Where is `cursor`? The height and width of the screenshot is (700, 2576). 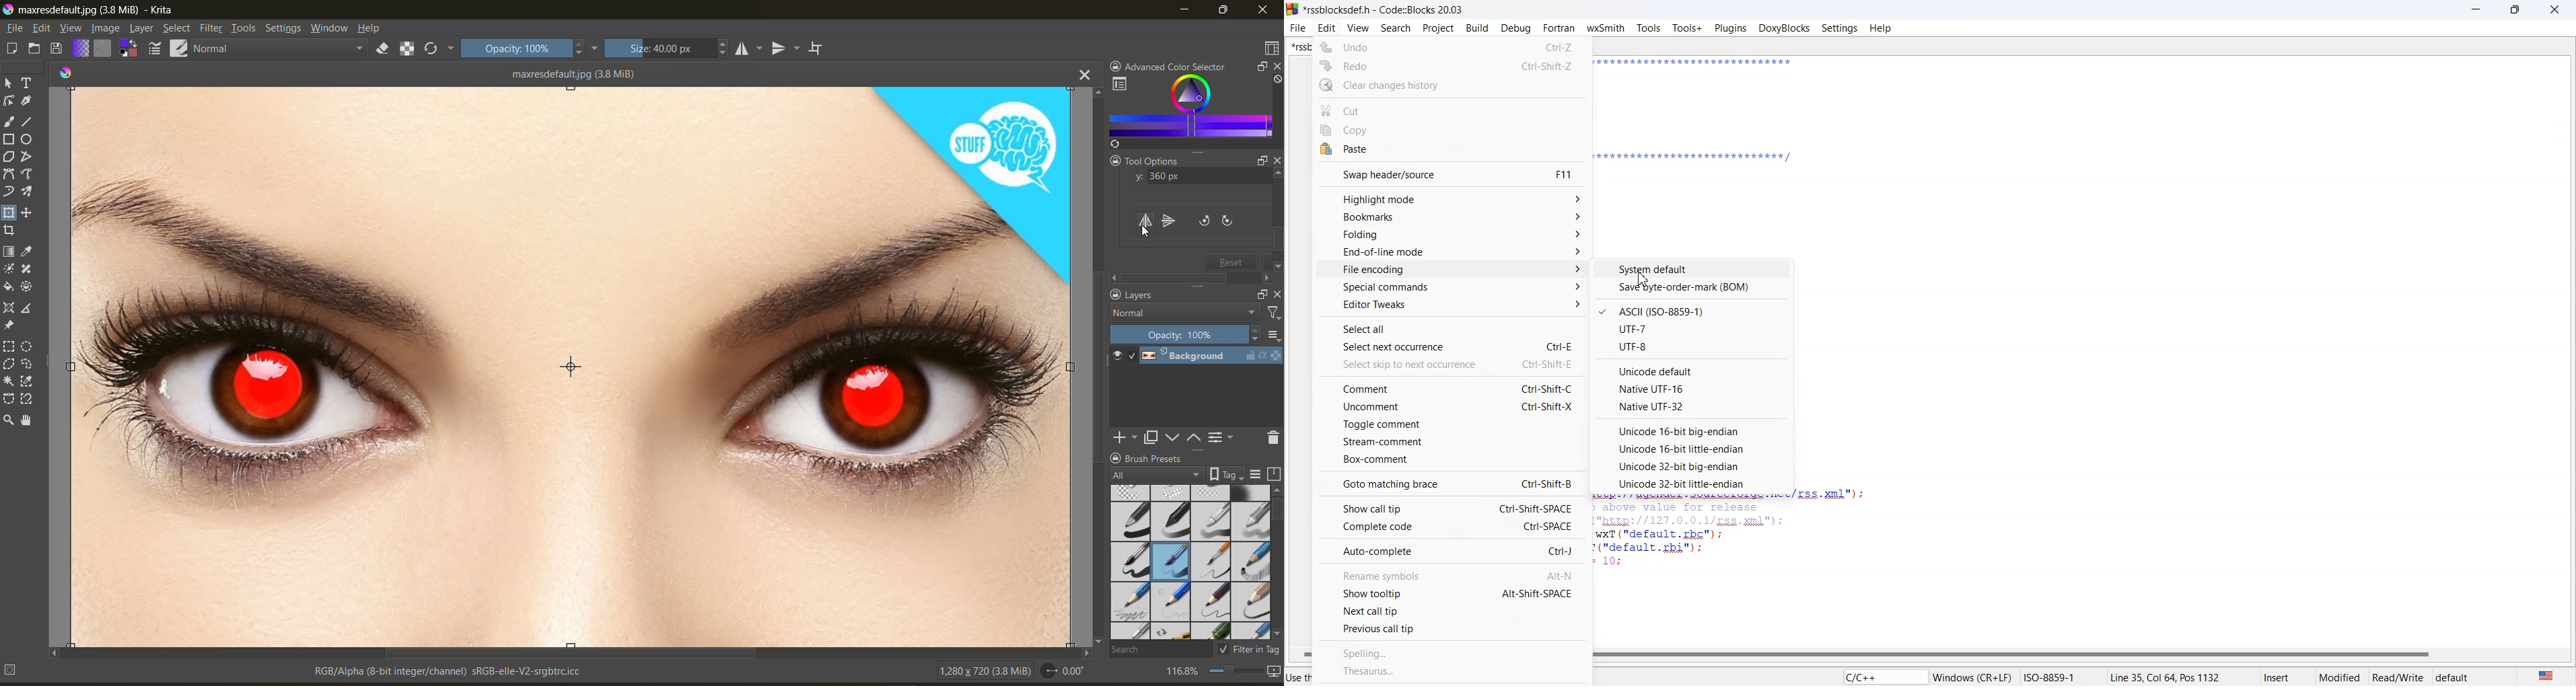
cursor is located at coordinates (1145, 231).